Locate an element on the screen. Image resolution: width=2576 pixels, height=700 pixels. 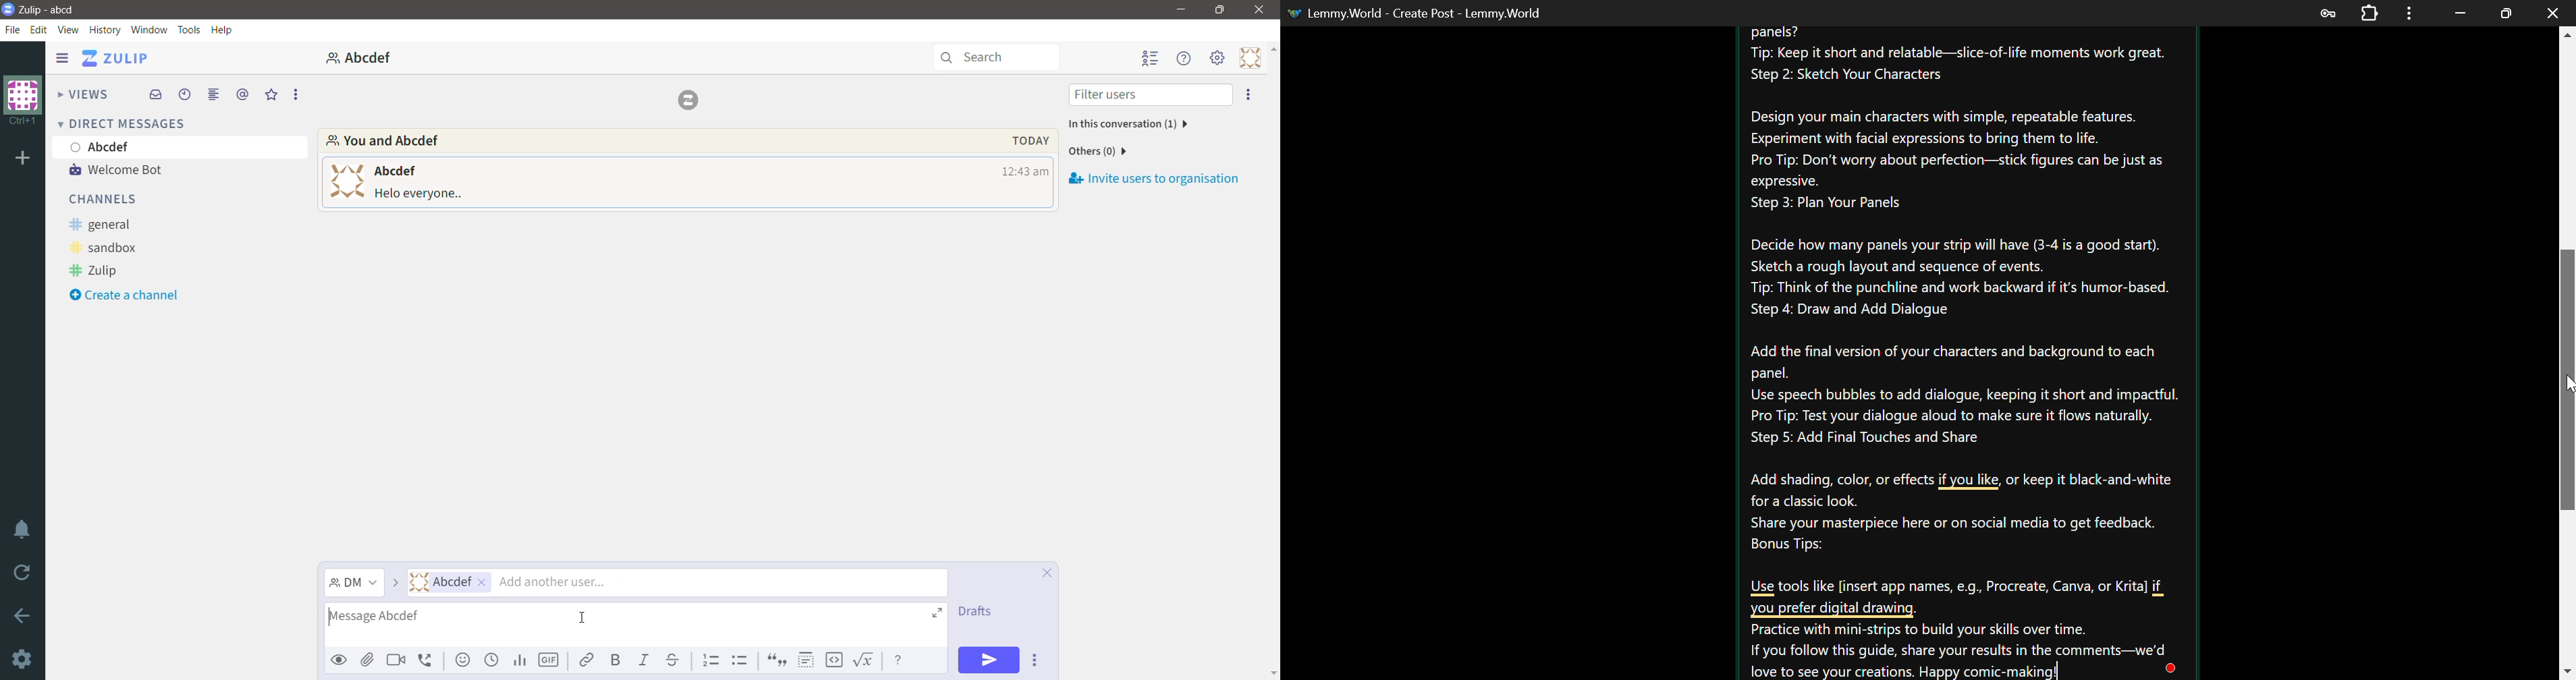
Close is located at coordinates (1260, 10).